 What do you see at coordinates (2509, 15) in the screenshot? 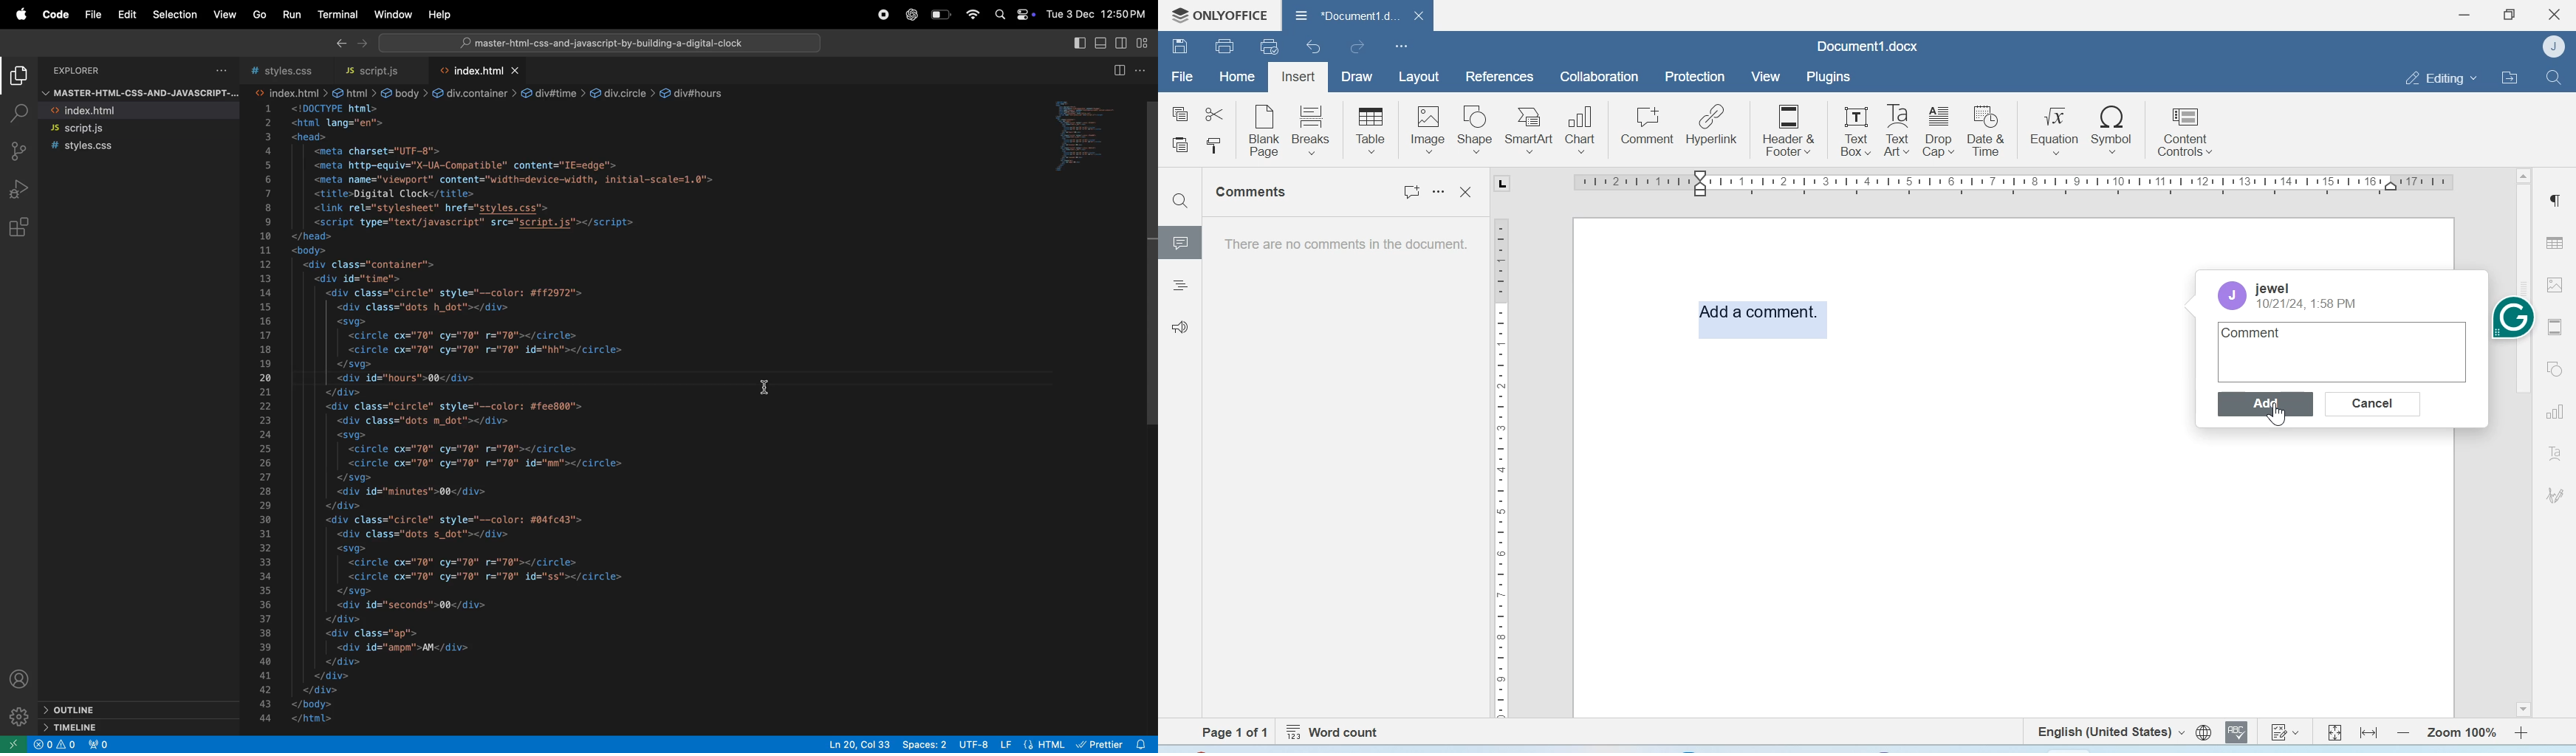
I see `Maximize` at bounding box center [2509, 15].